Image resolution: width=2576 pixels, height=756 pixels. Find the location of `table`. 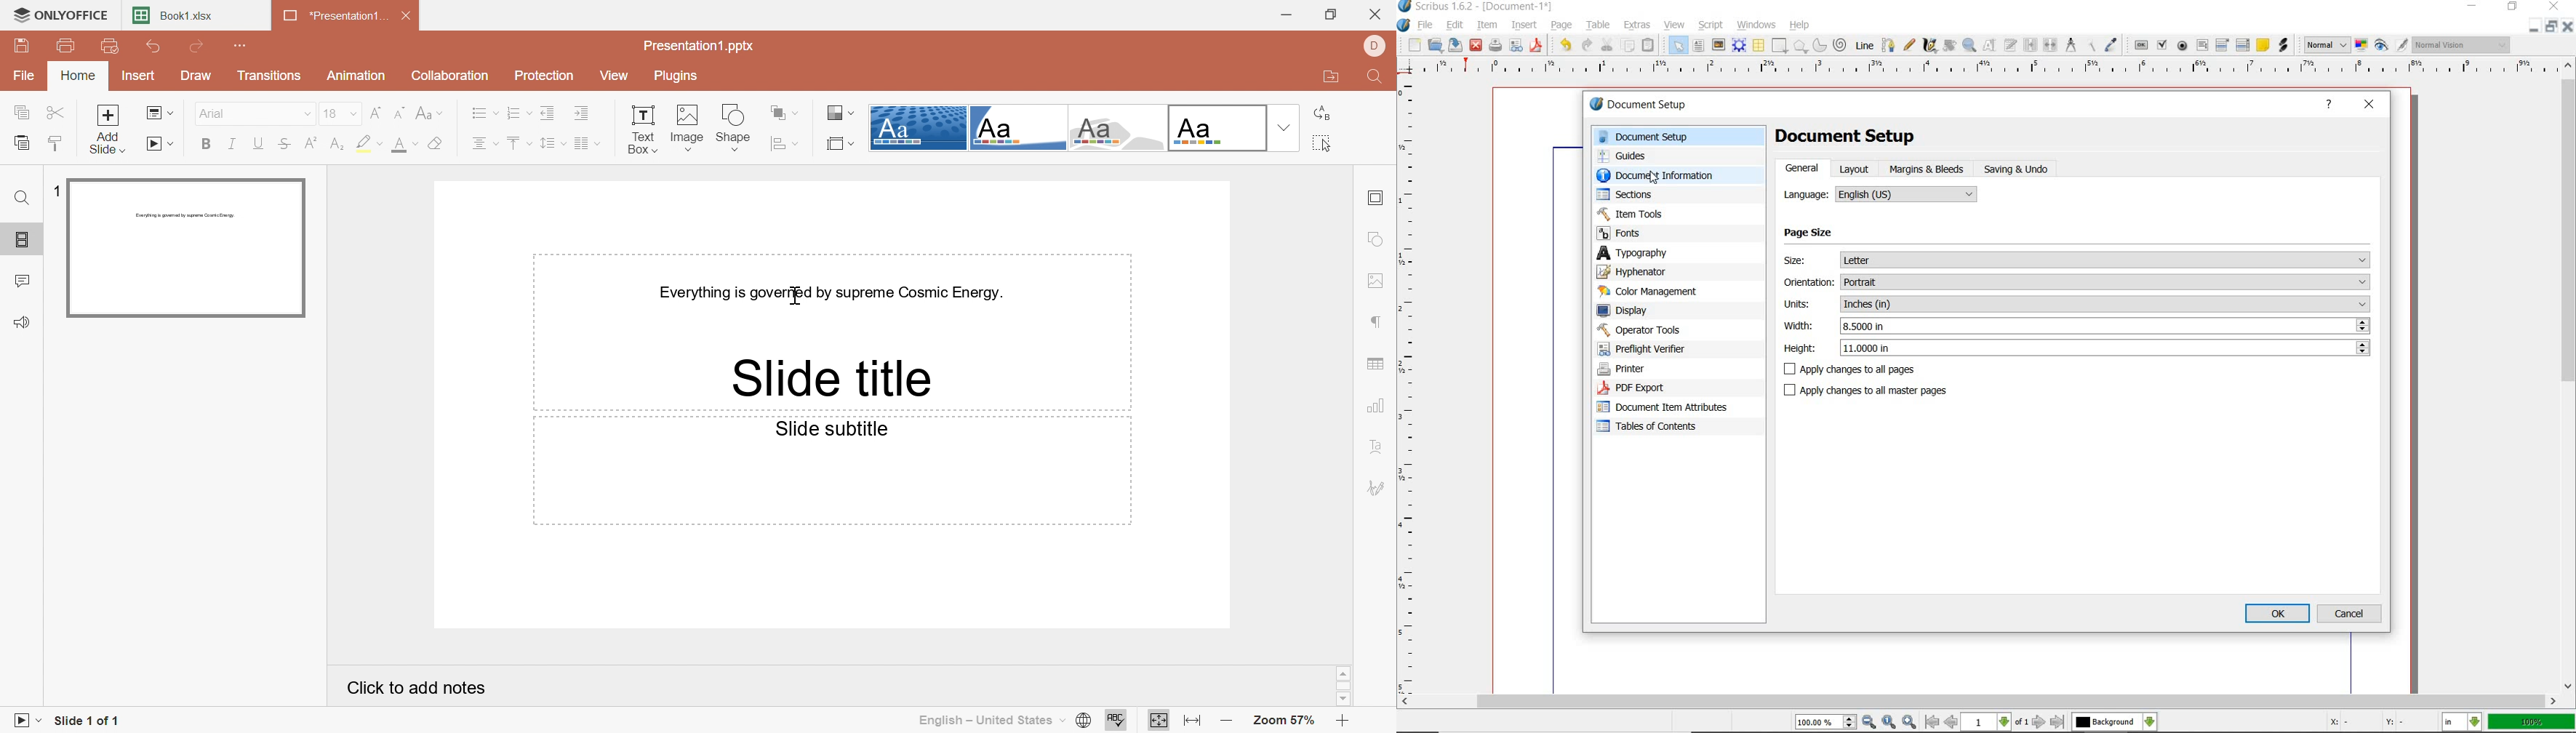

table is located at coordinates (1599, 25).